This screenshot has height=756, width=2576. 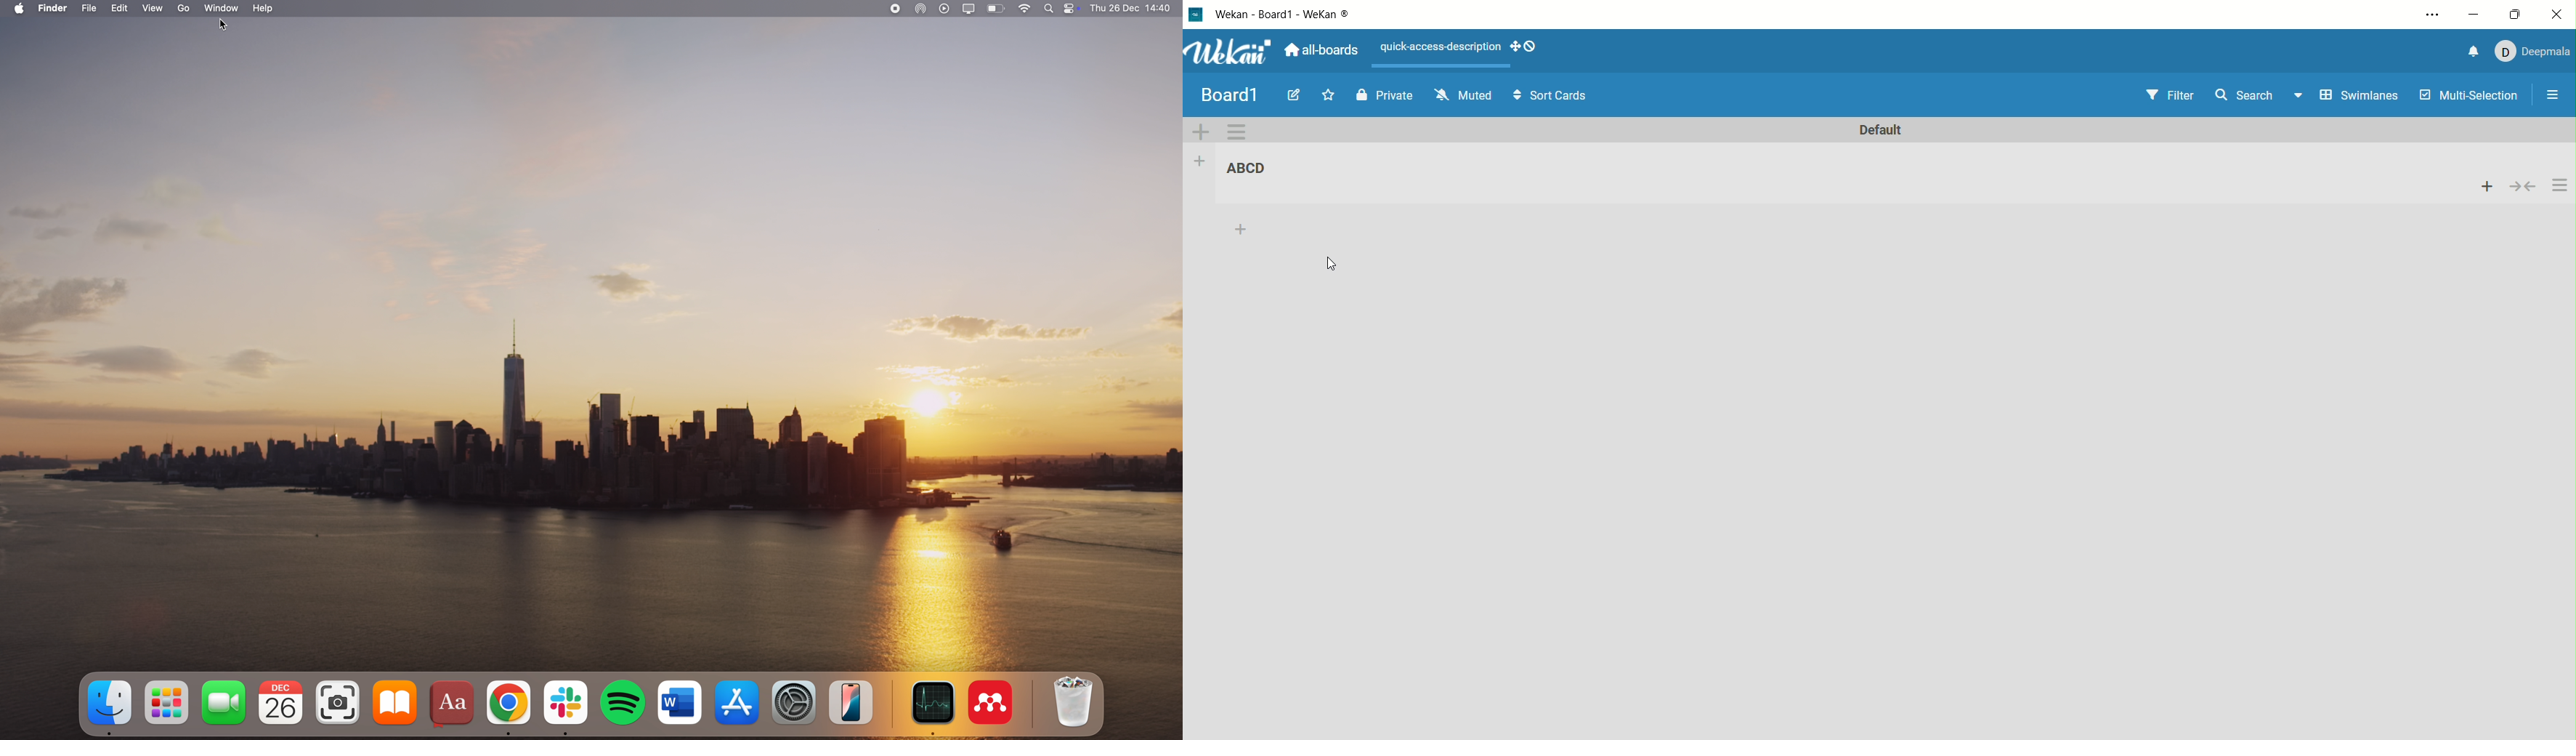 I want to click on view, so click(x=157, y=7).